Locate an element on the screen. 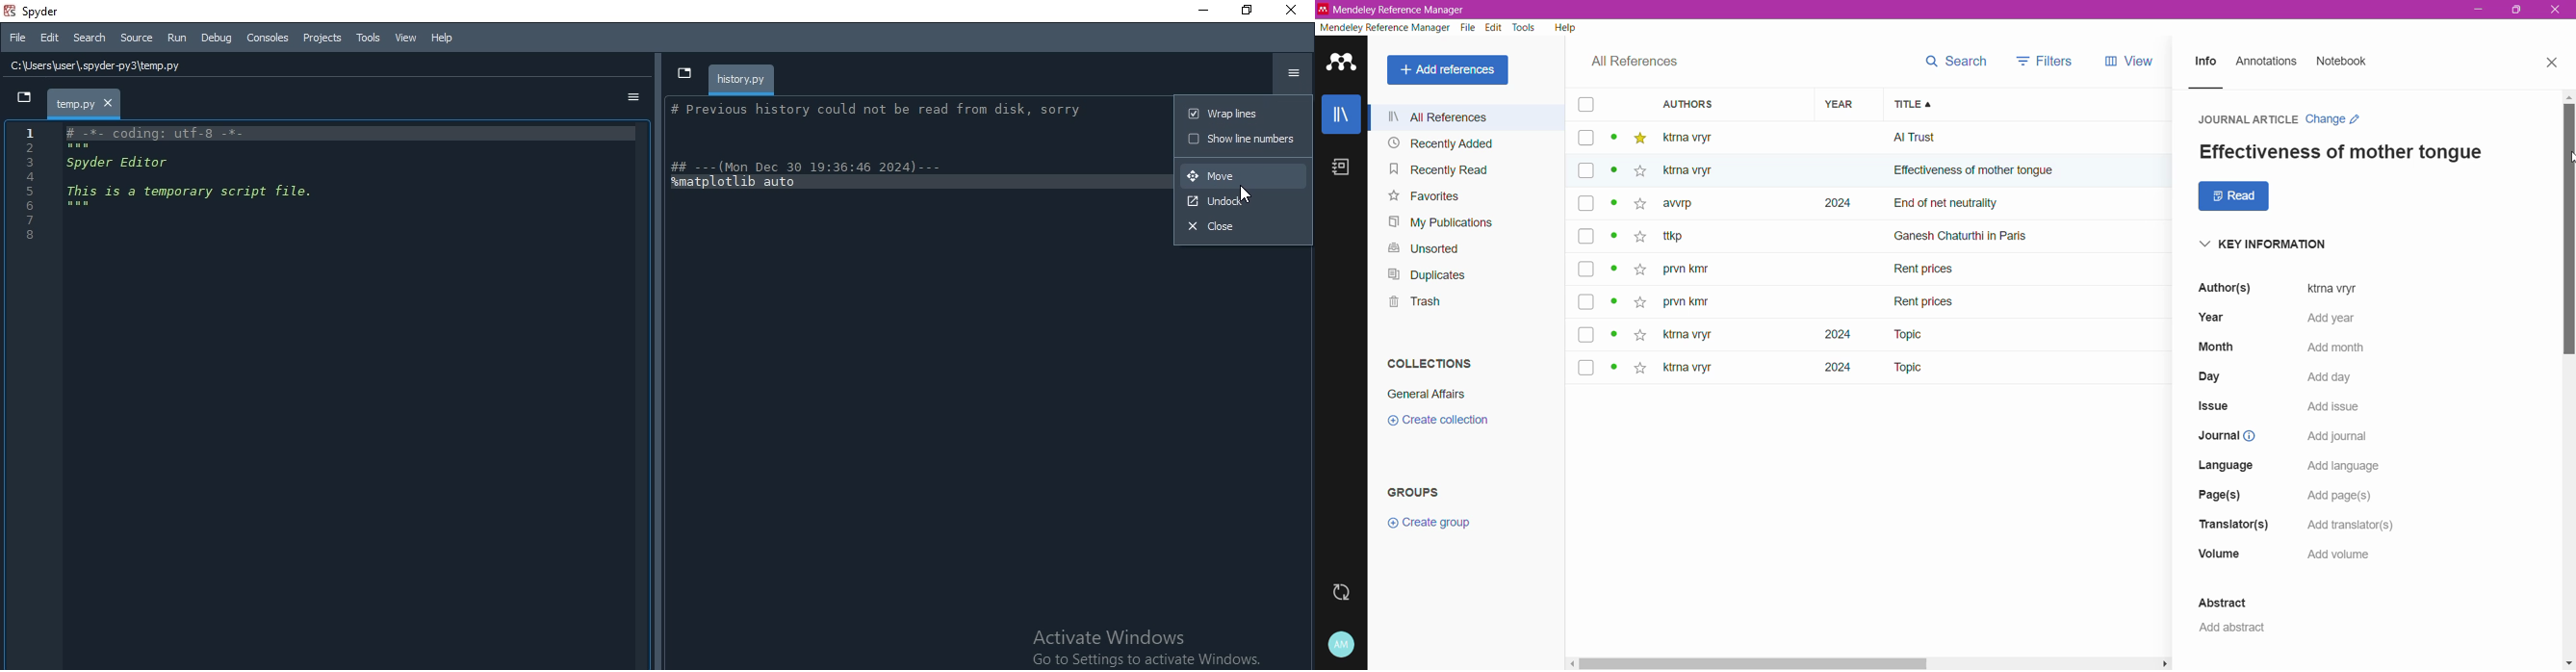  box is located at coordinates (1586, 269).